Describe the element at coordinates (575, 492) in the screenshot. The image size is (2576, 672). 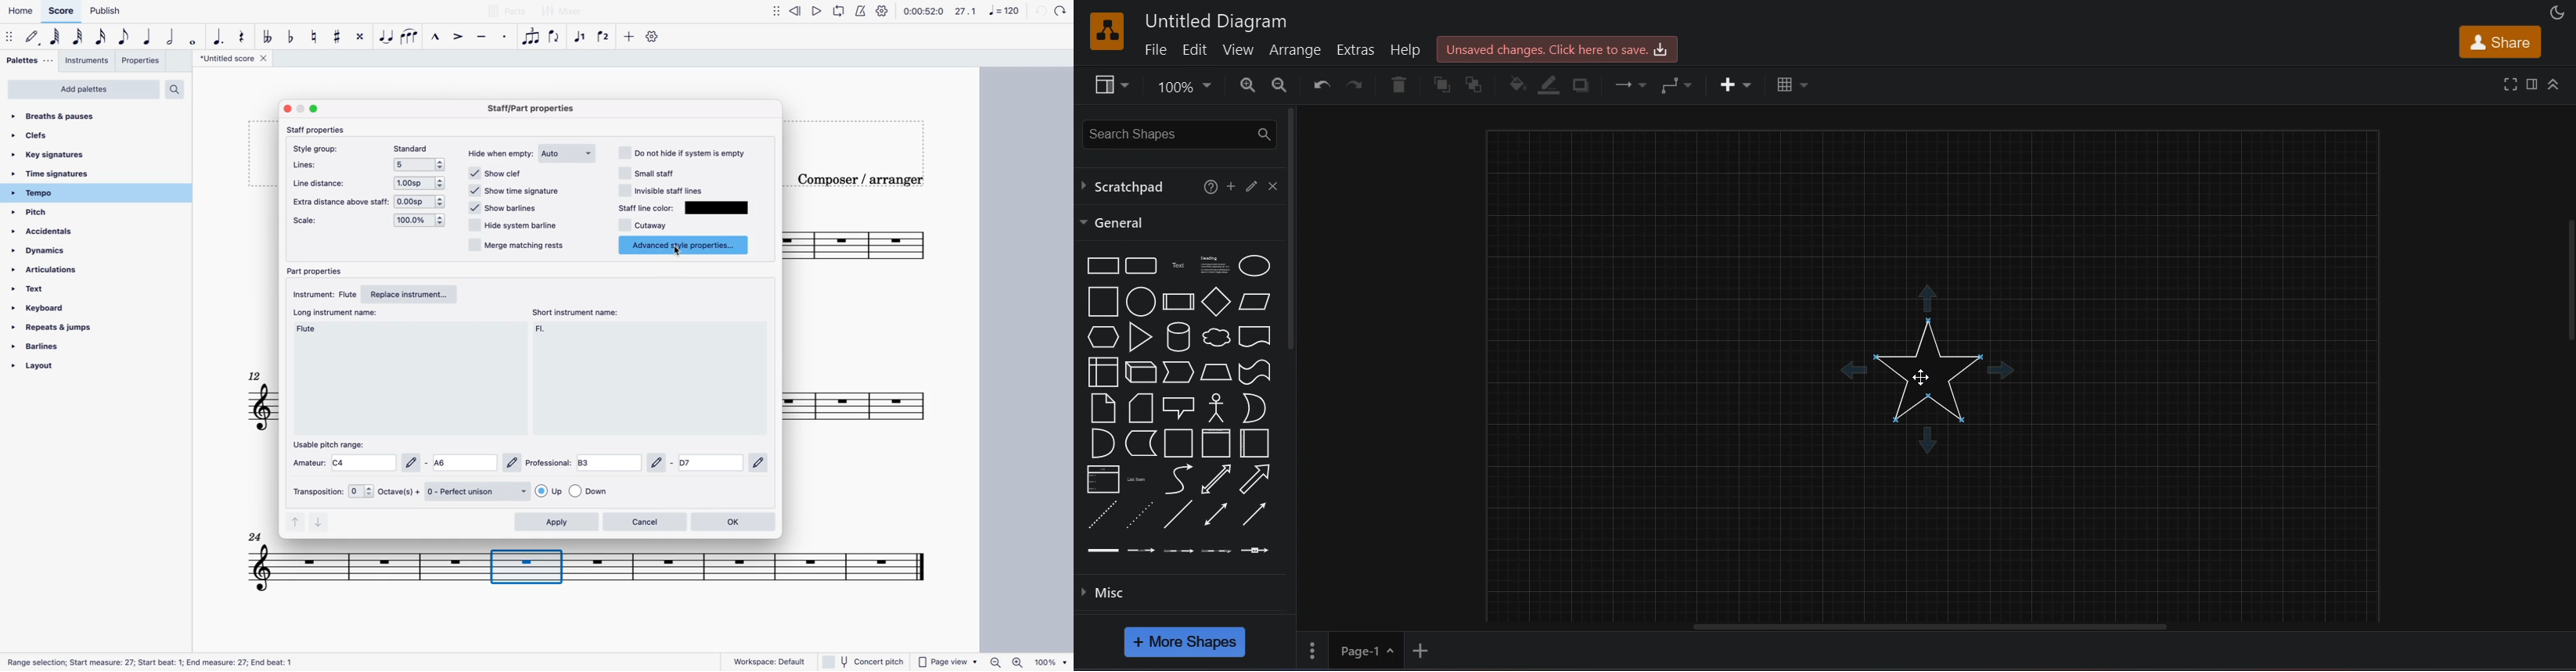
I see `options` at that location.